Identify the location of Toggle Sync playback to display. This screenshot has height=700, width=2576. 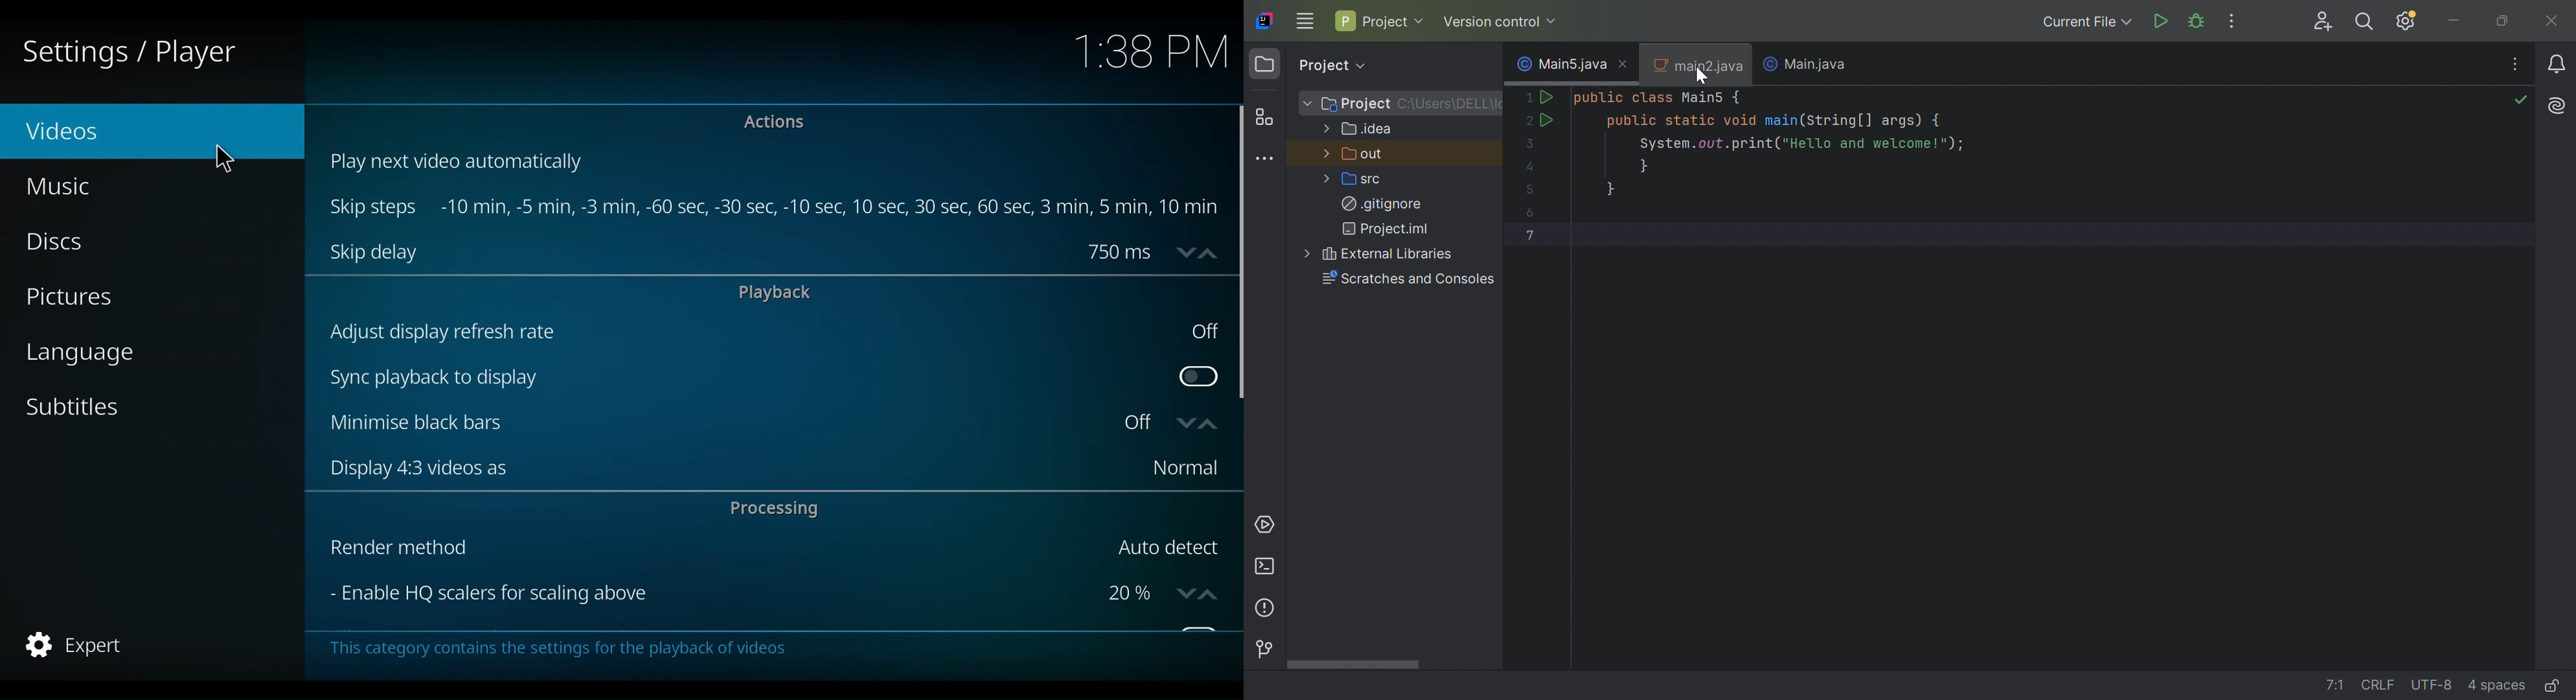
(1194, 377).